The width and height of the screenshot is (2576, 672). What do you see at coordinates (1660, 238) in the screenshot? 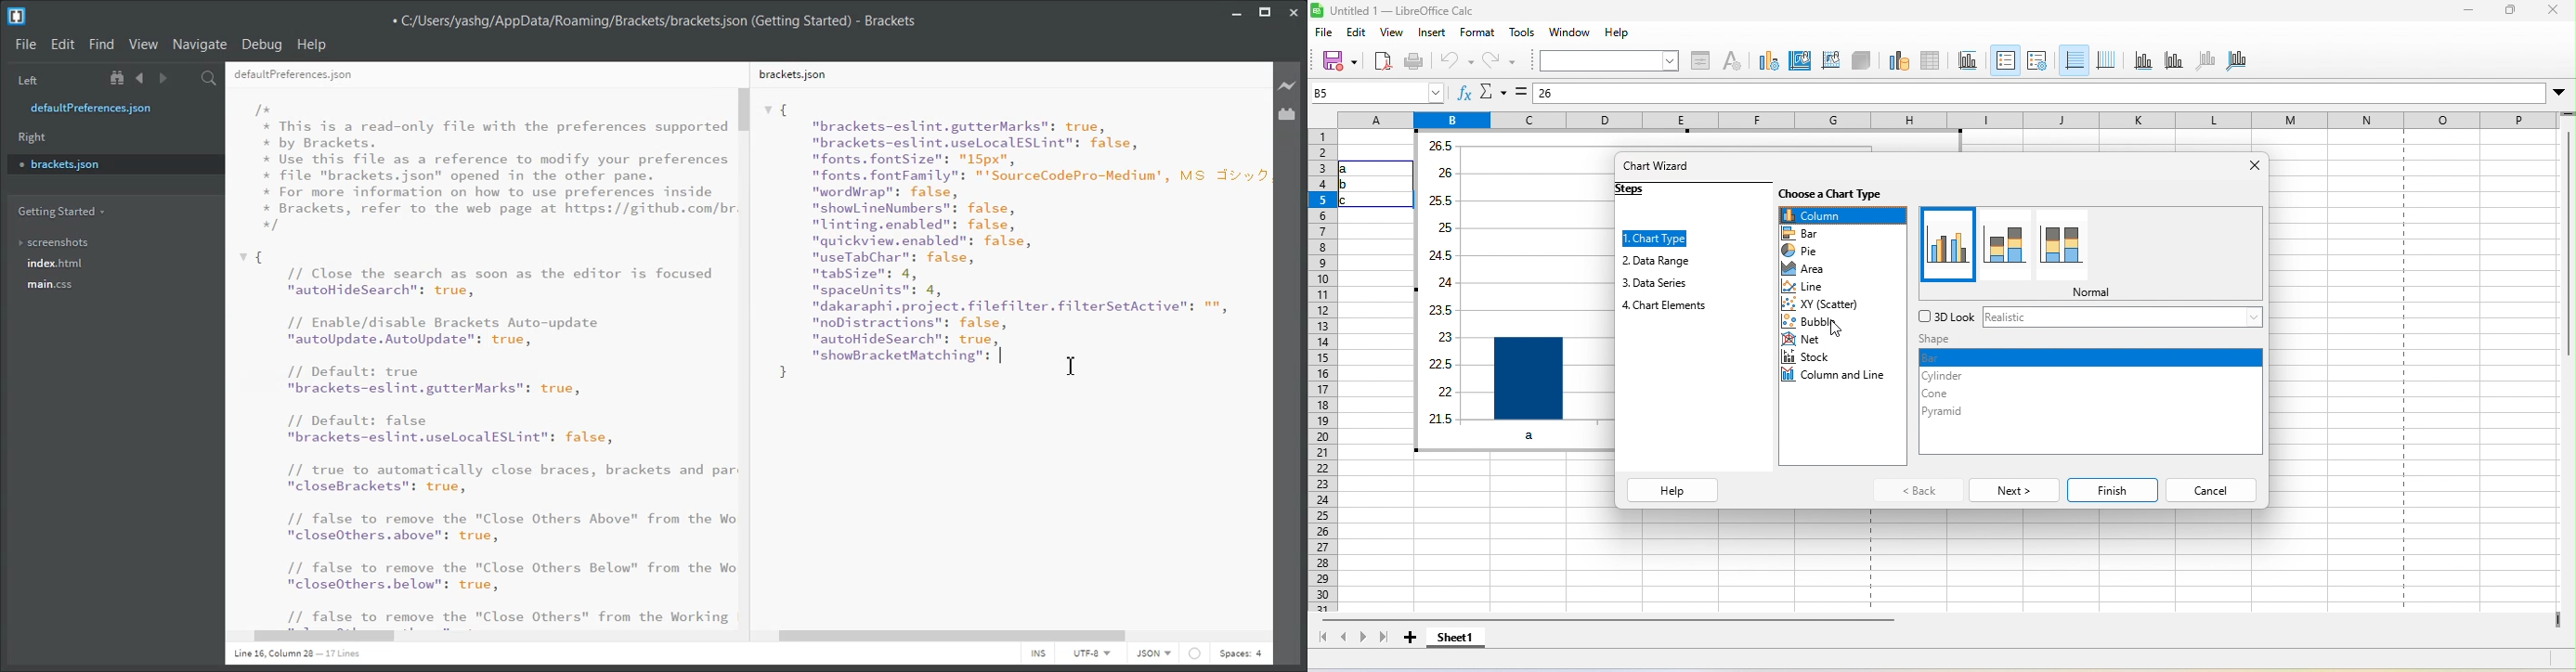
I see `chart type` at bounding box center [1660, 238].